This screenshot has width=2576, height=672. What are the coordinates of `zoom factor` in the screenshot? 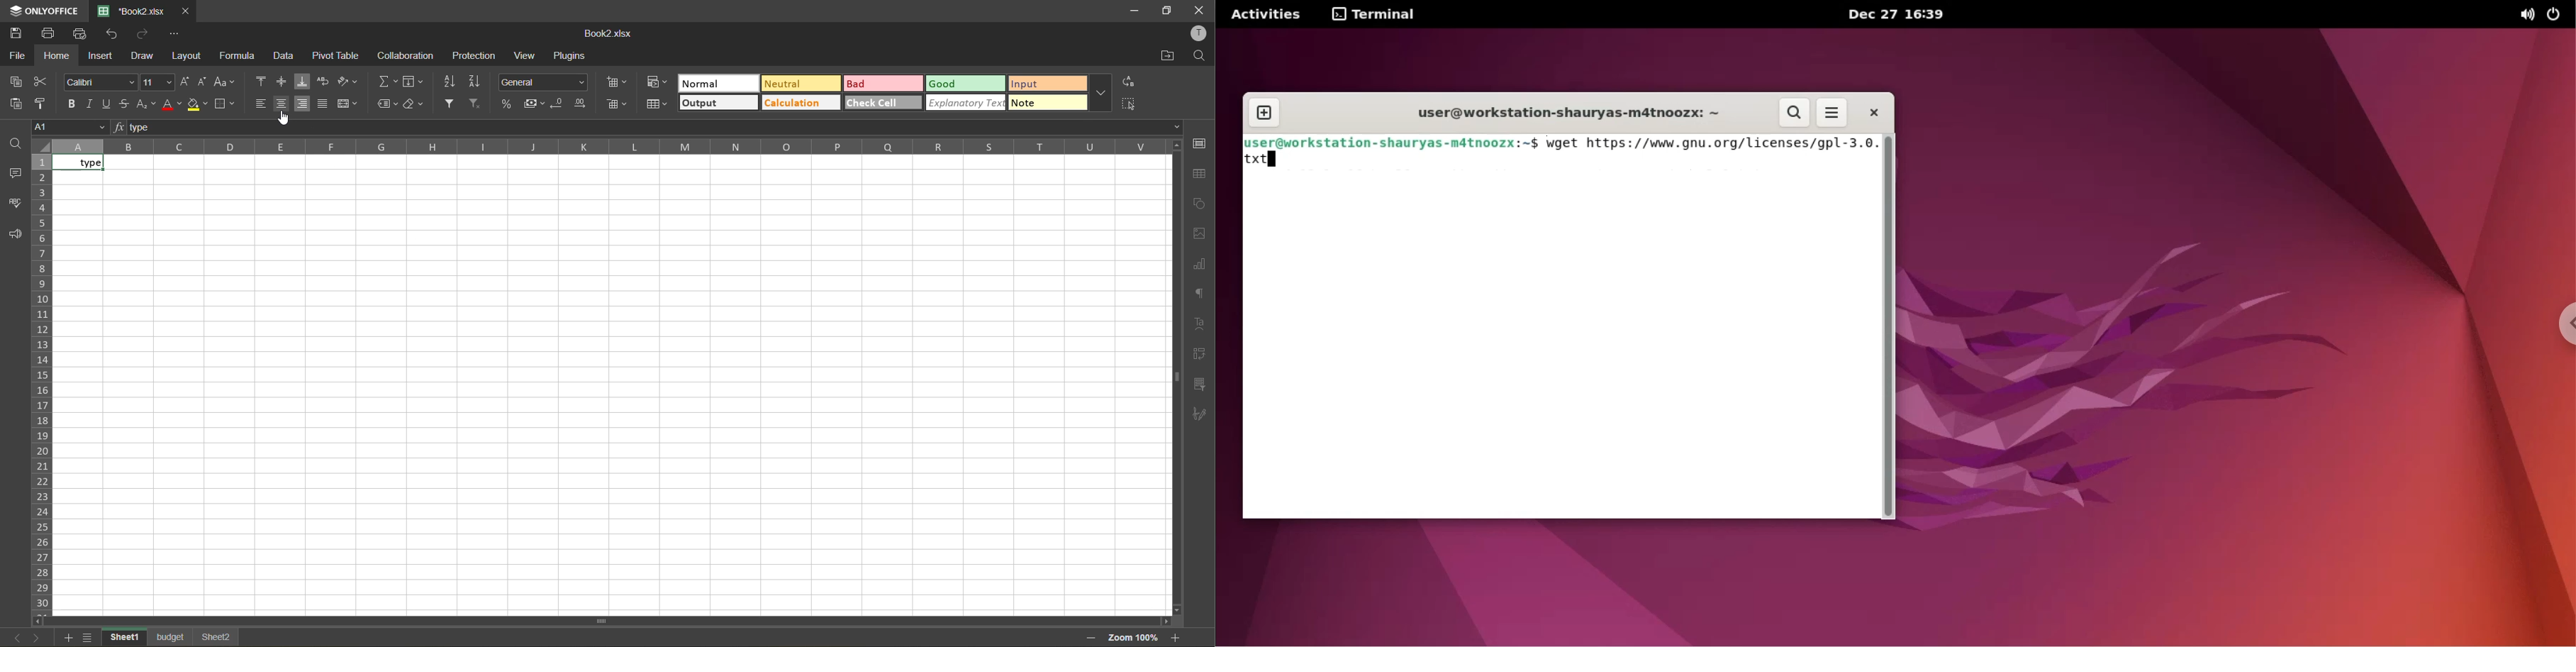 It's located at (1136, 639).